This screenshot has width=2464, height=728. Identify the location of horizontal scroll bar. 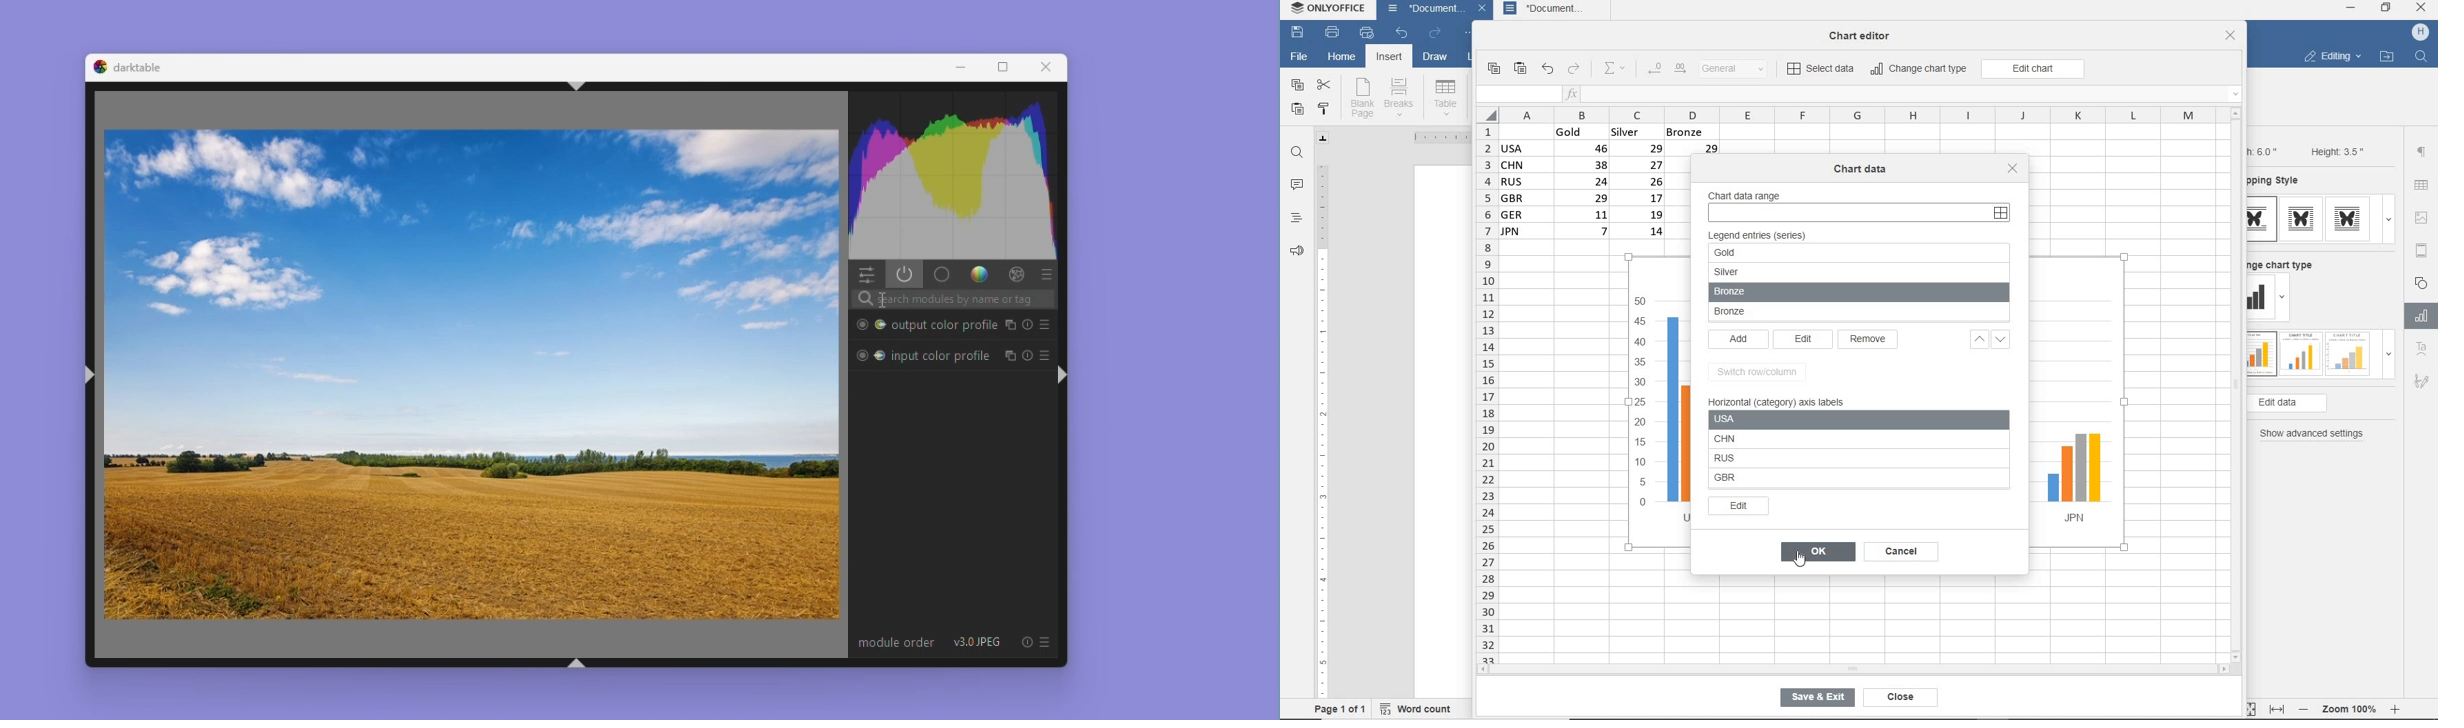
(1852, 669).